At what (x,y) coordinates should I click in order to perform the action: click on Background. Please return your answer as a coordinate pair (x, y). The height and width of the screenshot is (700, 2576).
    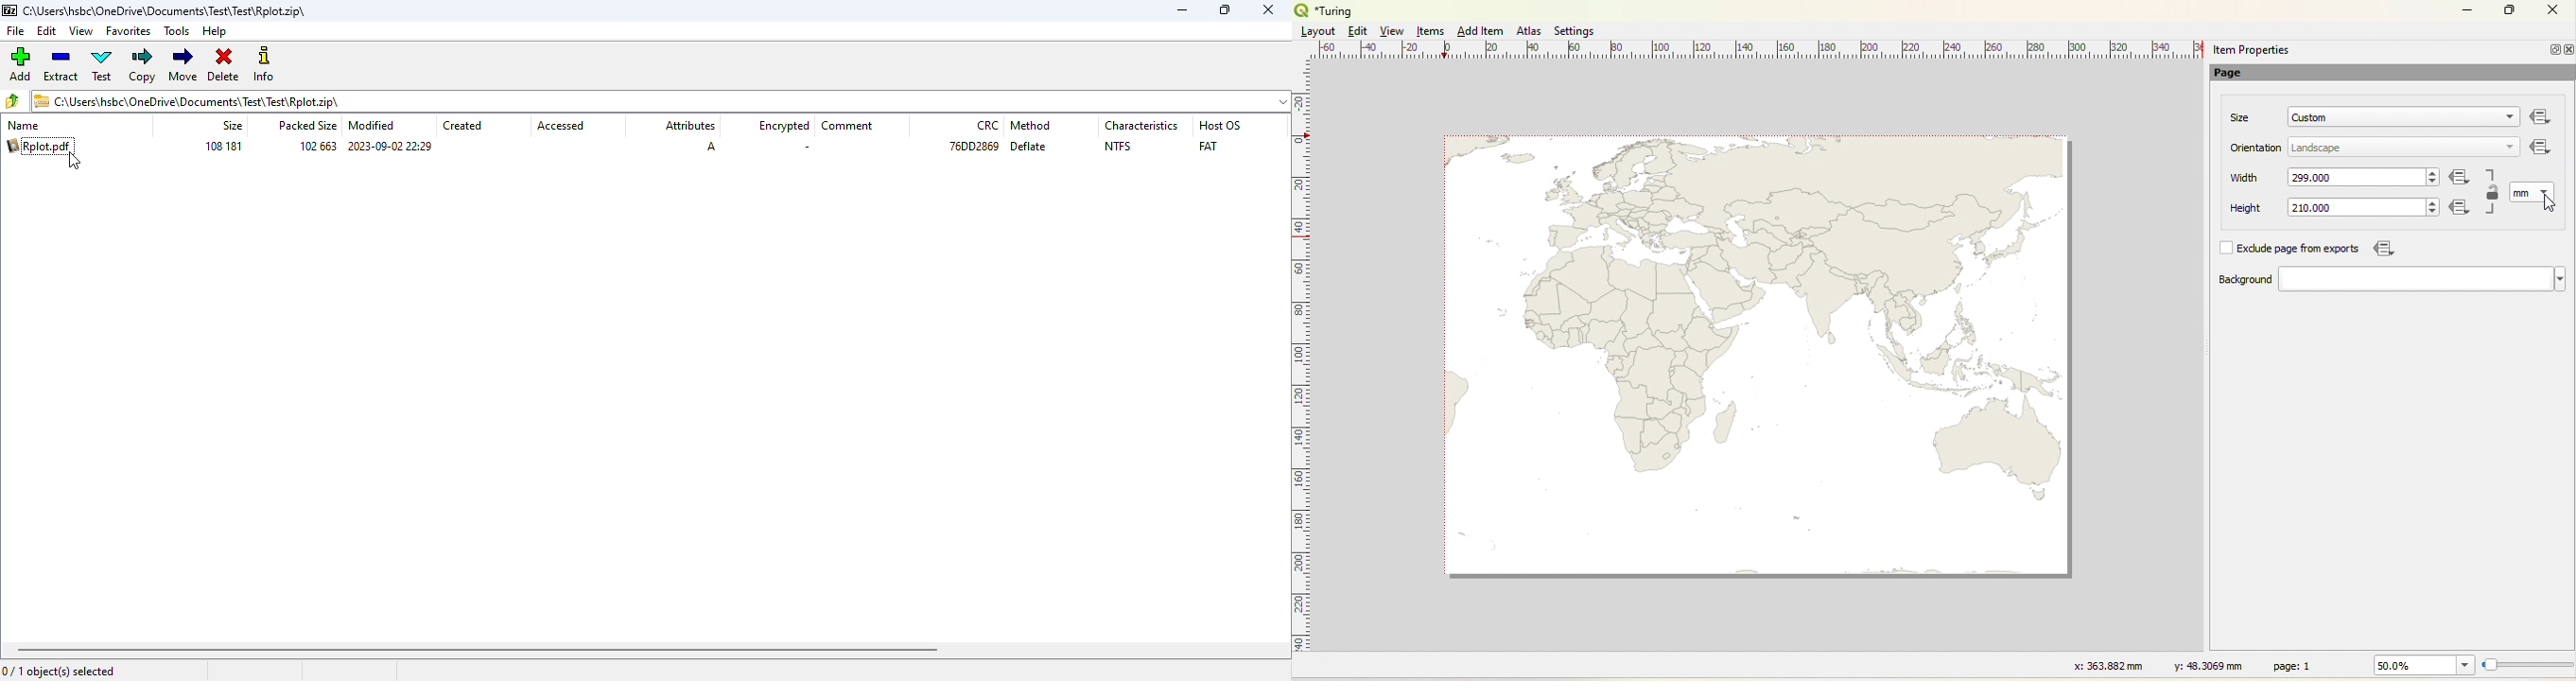
    Looking at the image, I should click on (2227, 280).